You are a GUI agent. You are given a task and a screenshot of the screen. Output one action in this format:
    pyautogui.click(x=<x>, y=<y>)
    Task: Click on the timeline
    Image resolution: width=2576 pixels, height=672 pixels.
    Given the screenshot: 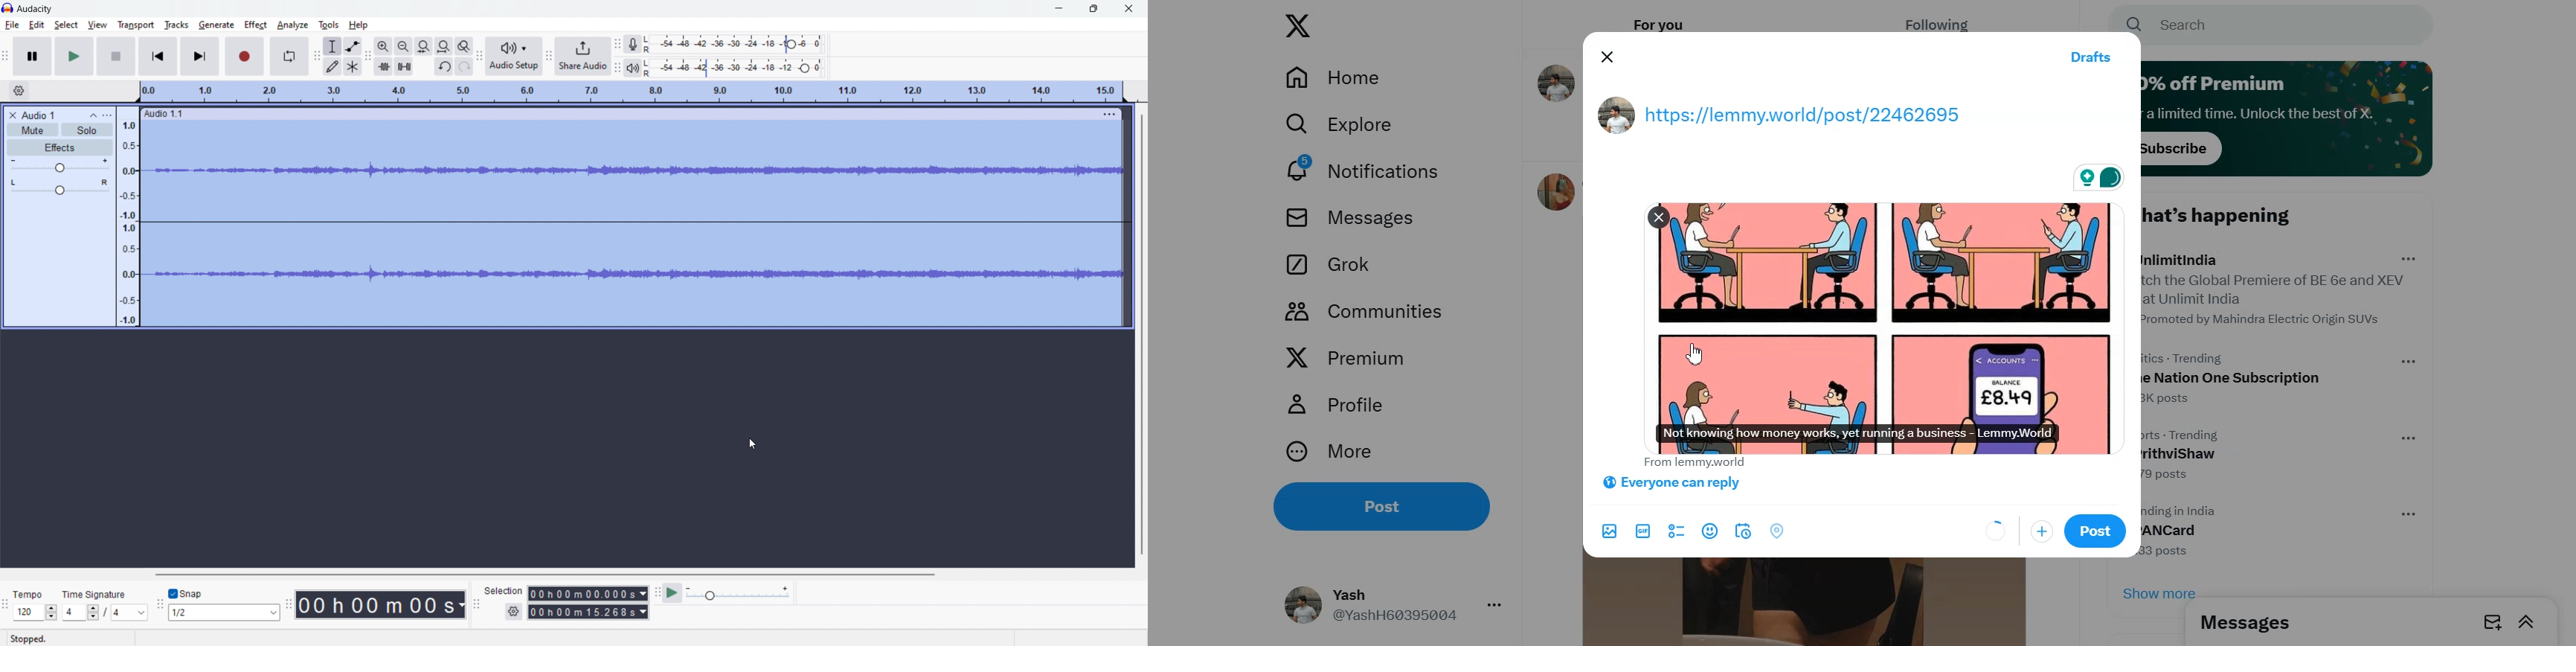 What is the action you would take?
    pyautogui.click(x=631, y=92)
    